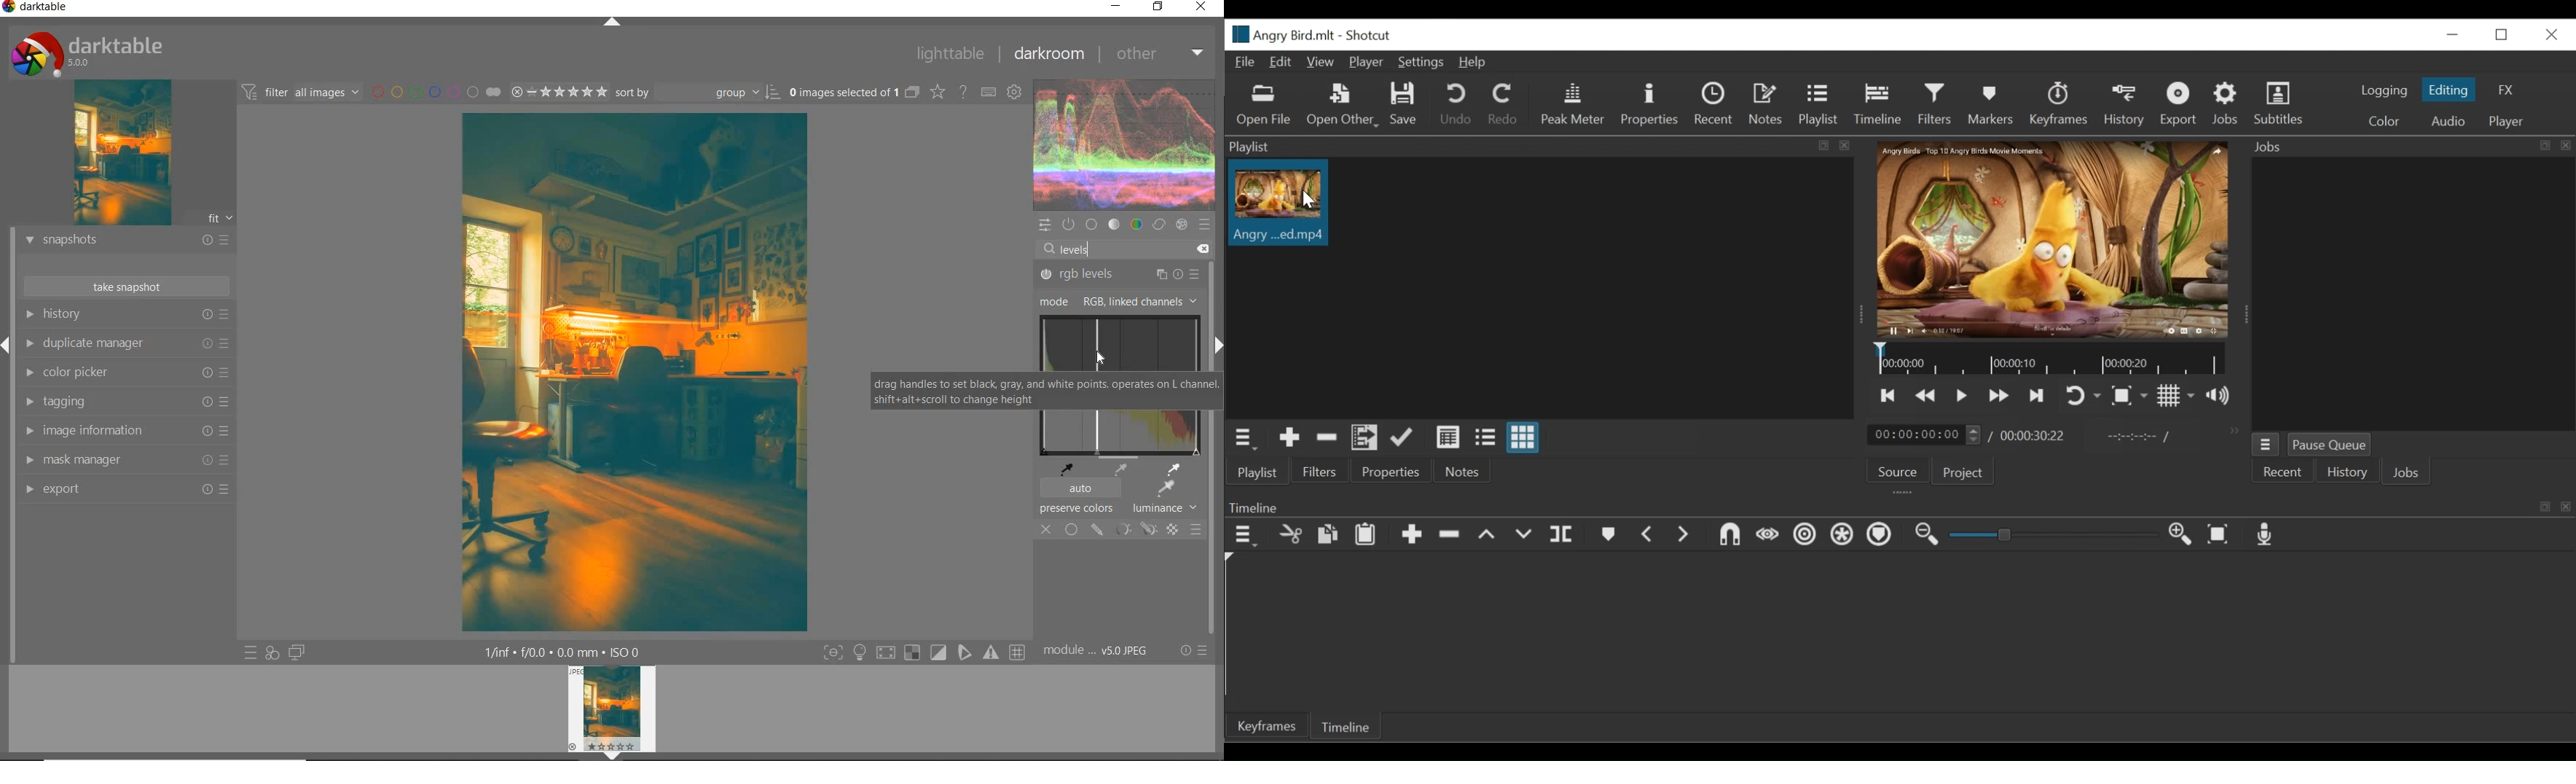 The height and width of the screenshot is (784, 2576). Describe the element at coordinates (1115, 224) in the screenshot. I see `tone` at that location.